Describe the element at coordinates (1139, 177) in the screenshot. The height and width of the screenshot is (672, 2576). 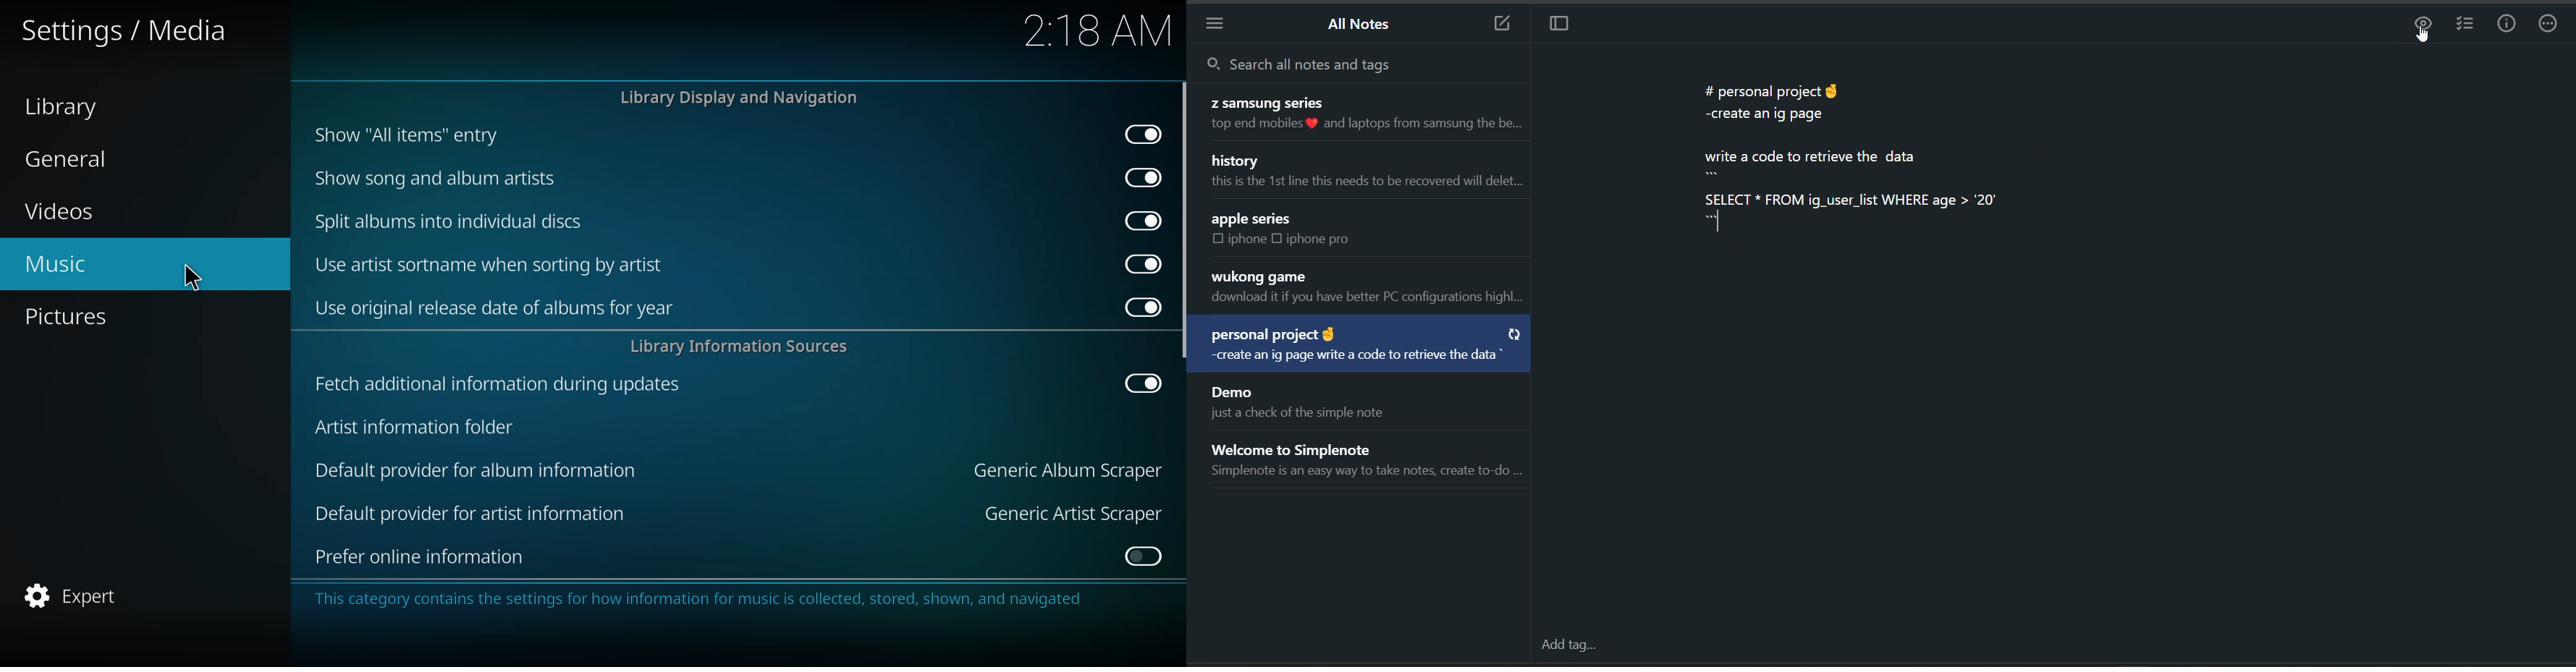
I see `enabled` at that location.